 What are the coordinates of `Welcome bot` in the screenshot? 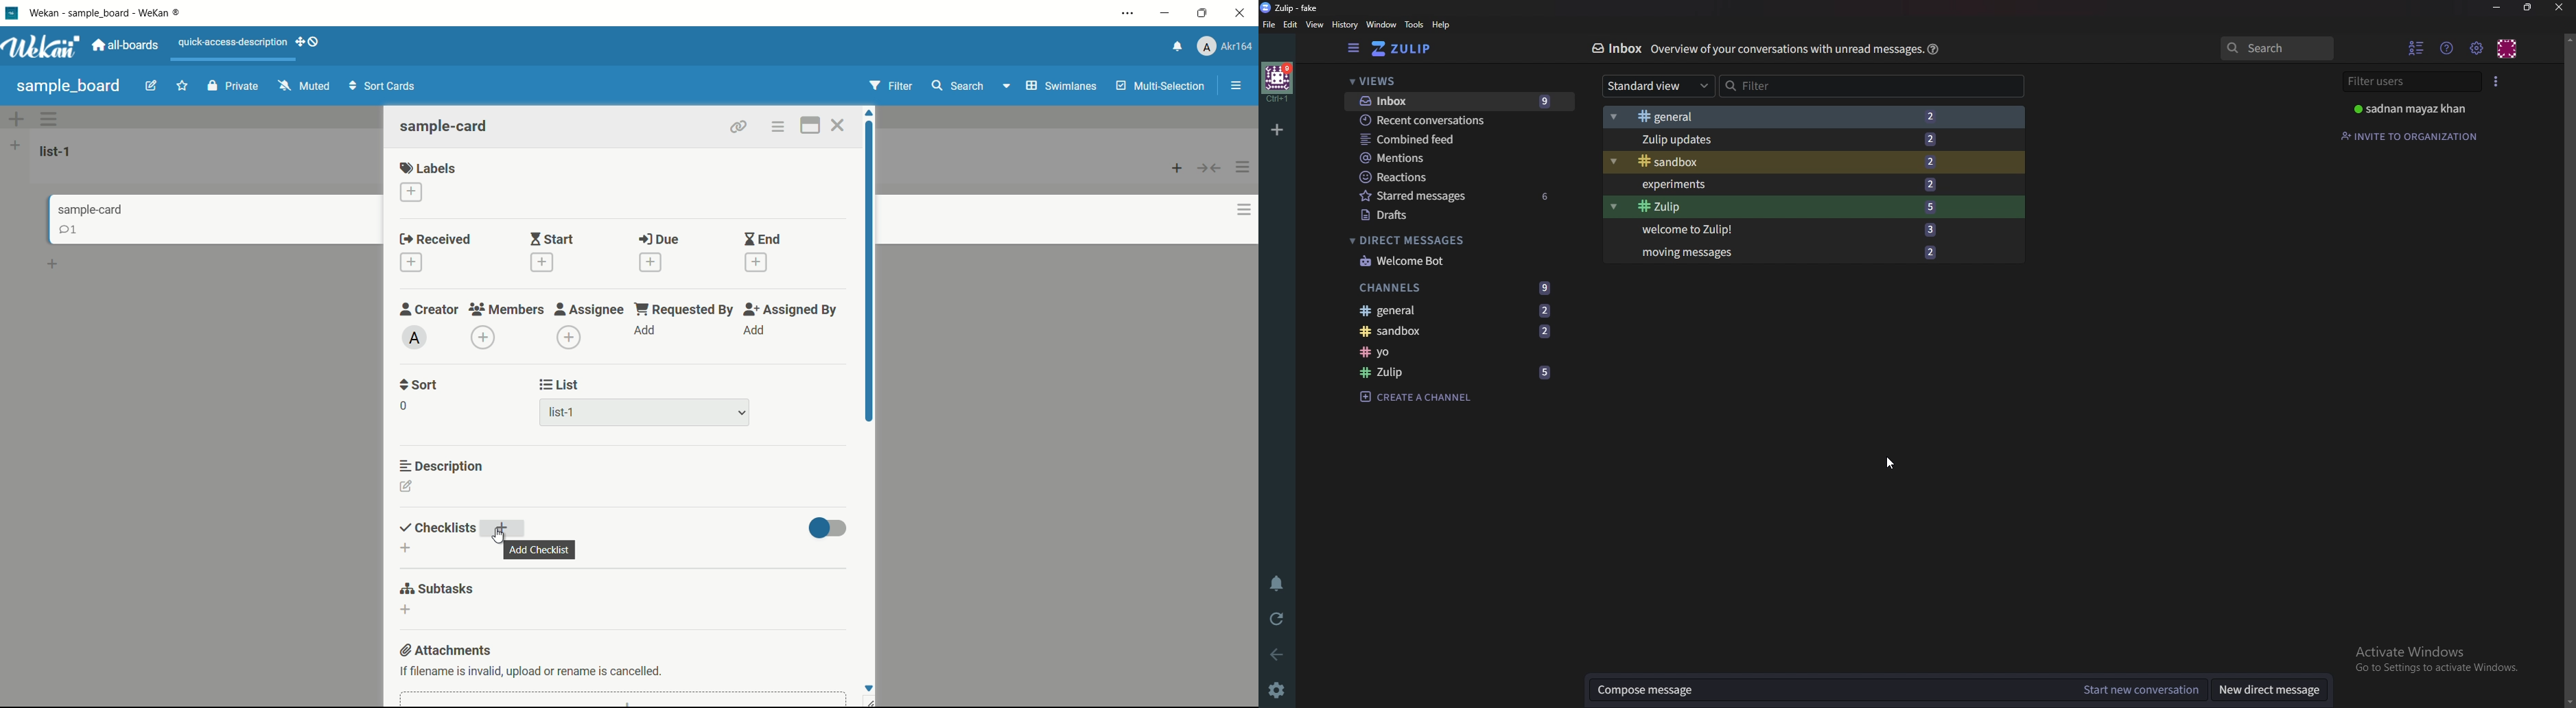 It's located at (1452, 261).